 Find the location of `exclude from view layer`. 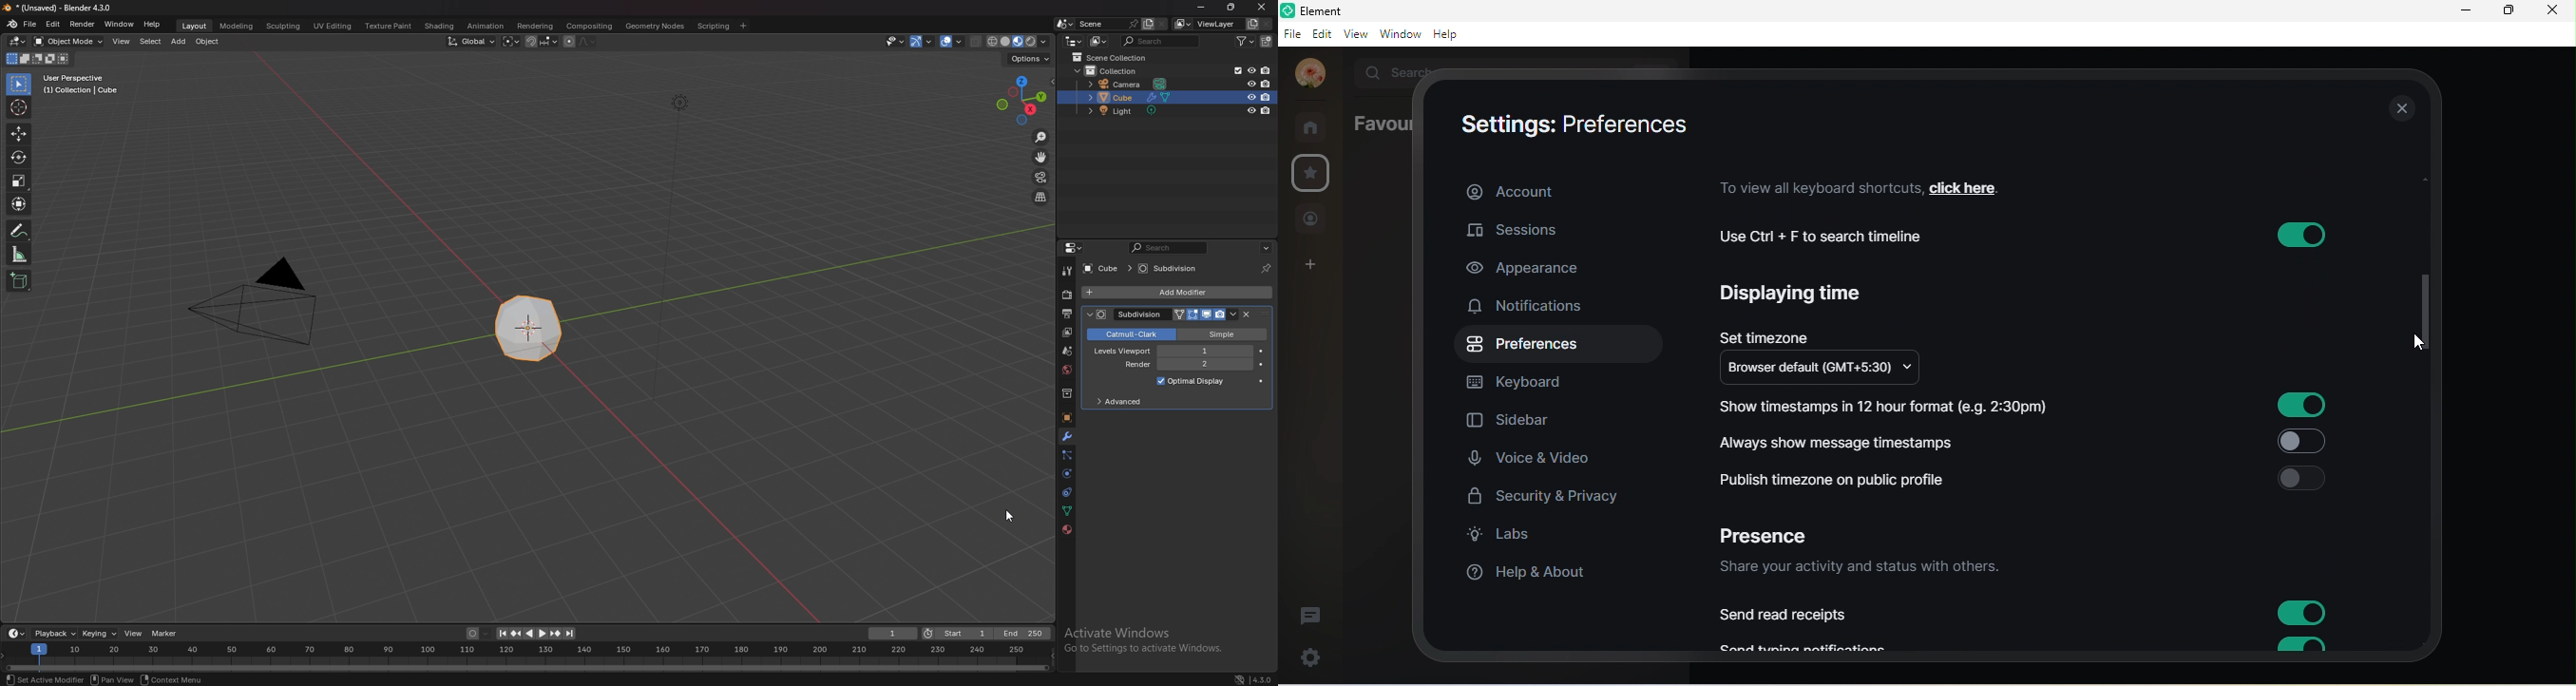

exclude from view layer is located at coordinates (1236, 71).